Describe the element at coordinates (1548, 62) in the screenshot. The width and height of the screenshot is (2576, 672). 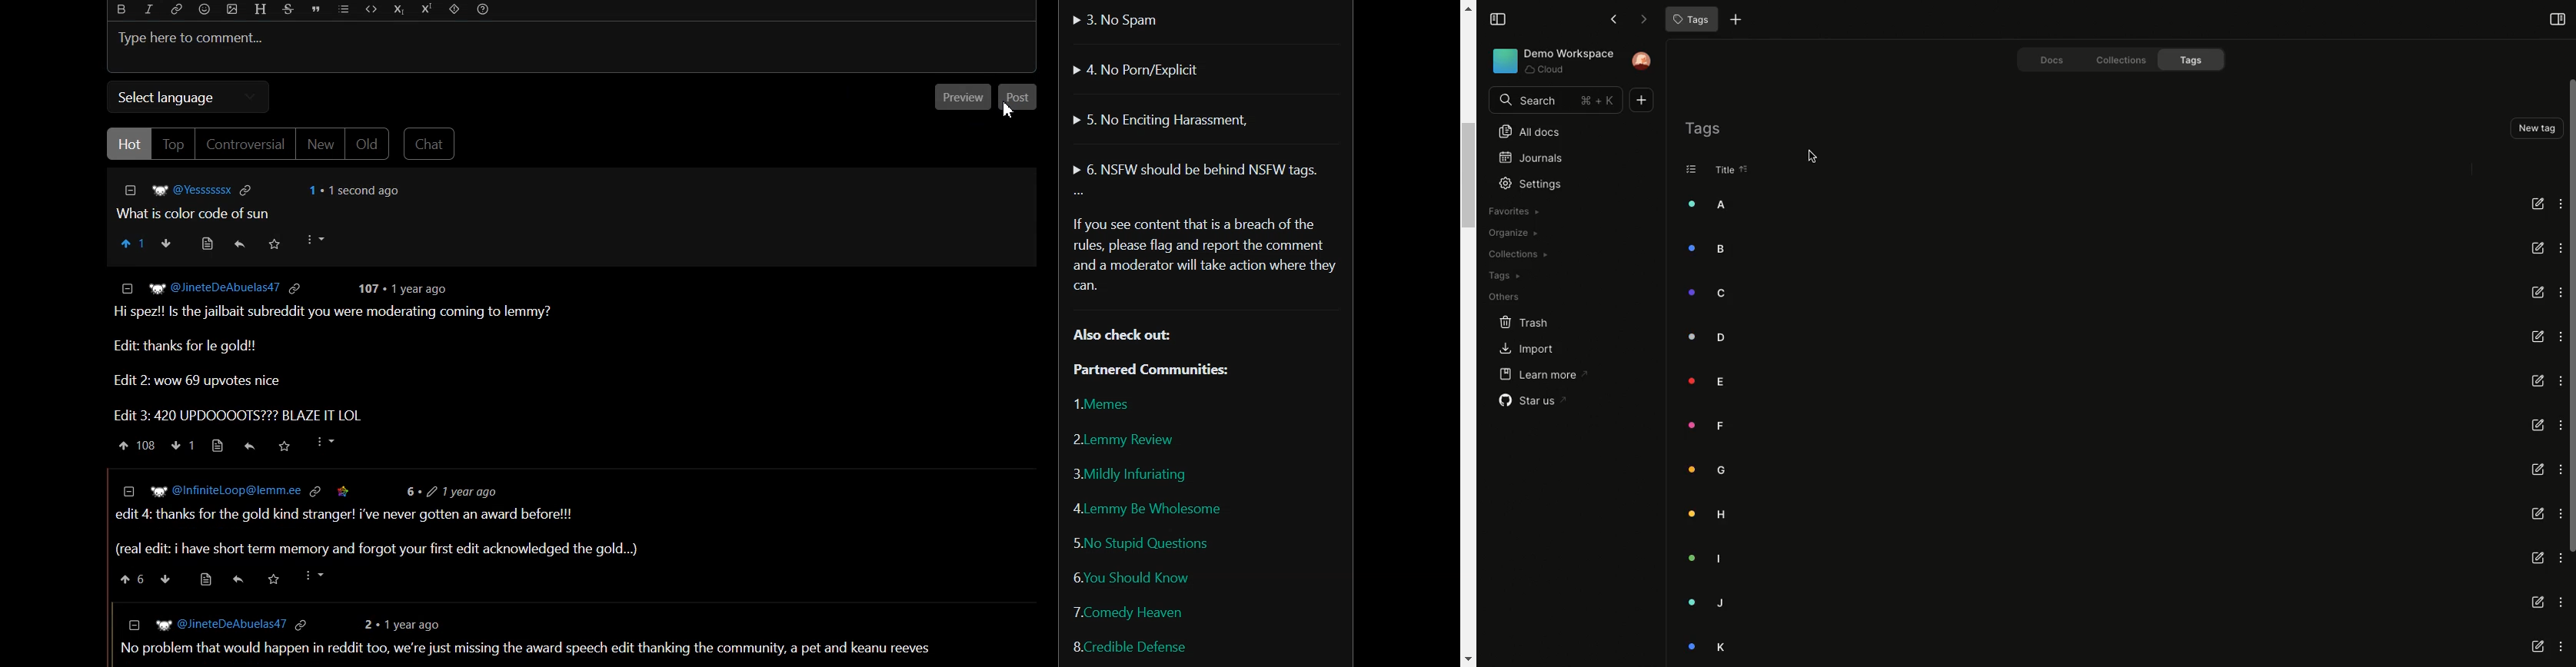
I see `Demo workspace` at that location.